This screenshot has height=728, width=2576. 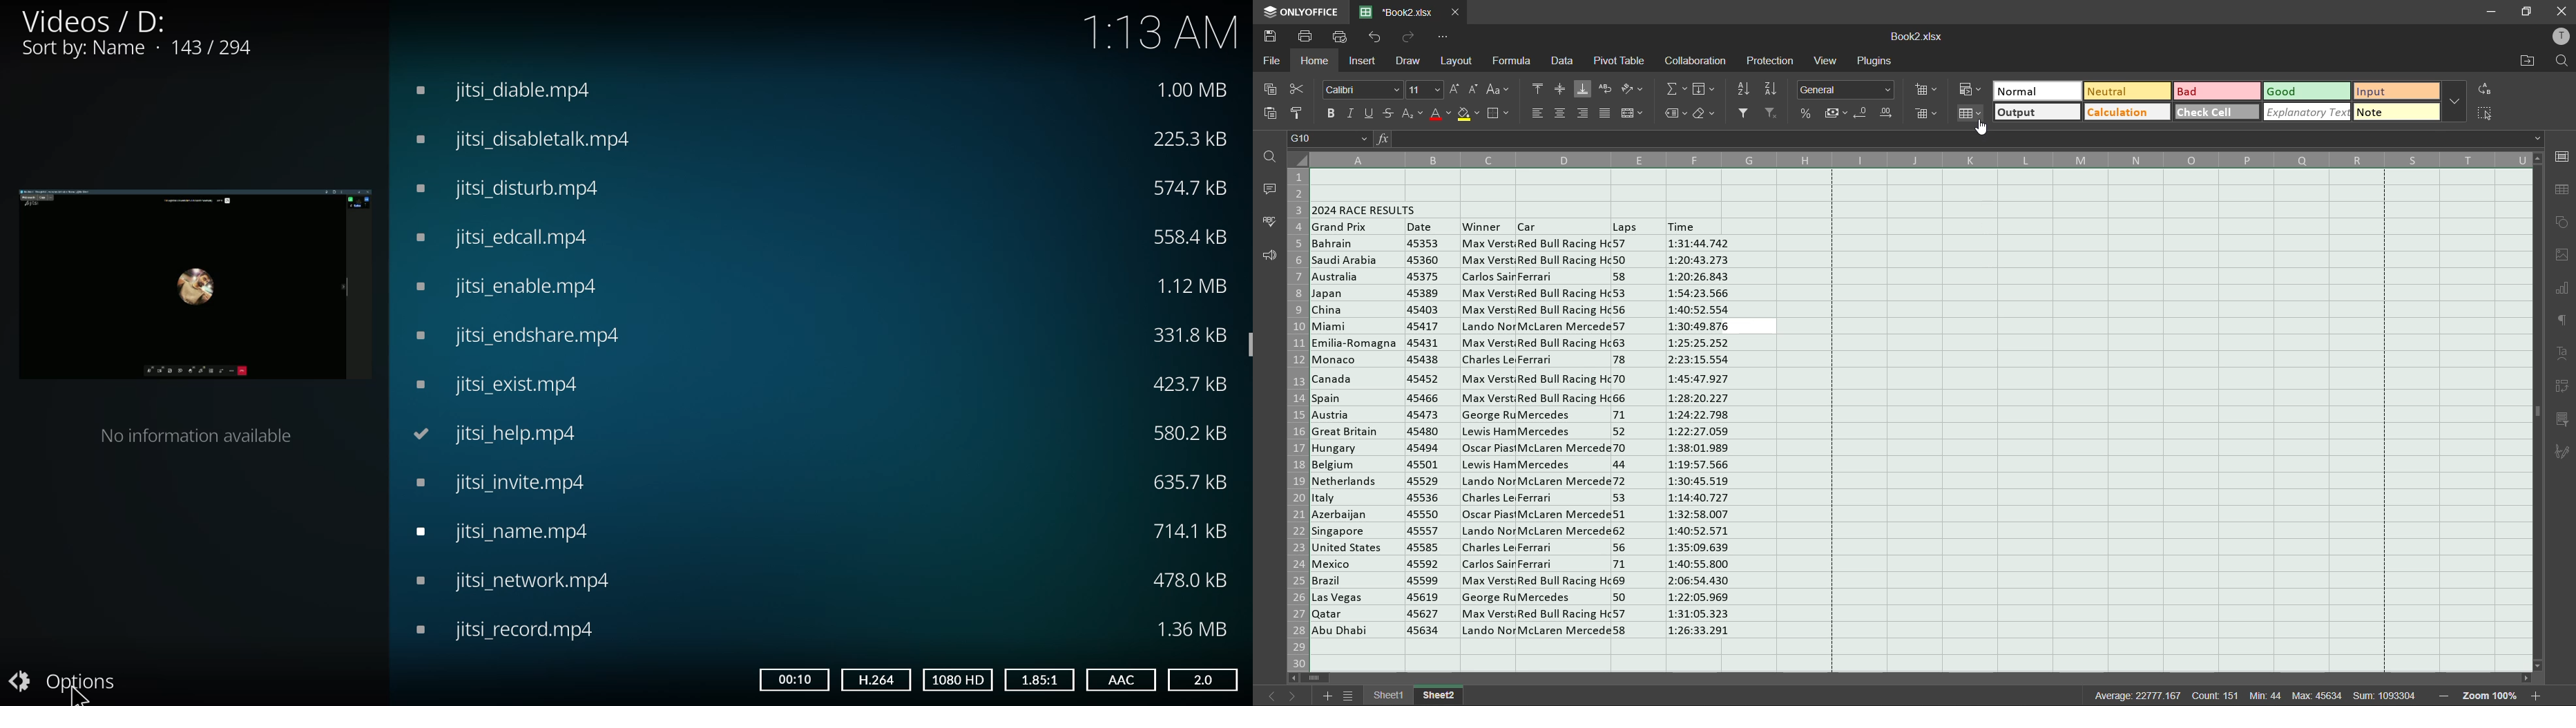 I want to click on aac, so click(x=1118, y=679).